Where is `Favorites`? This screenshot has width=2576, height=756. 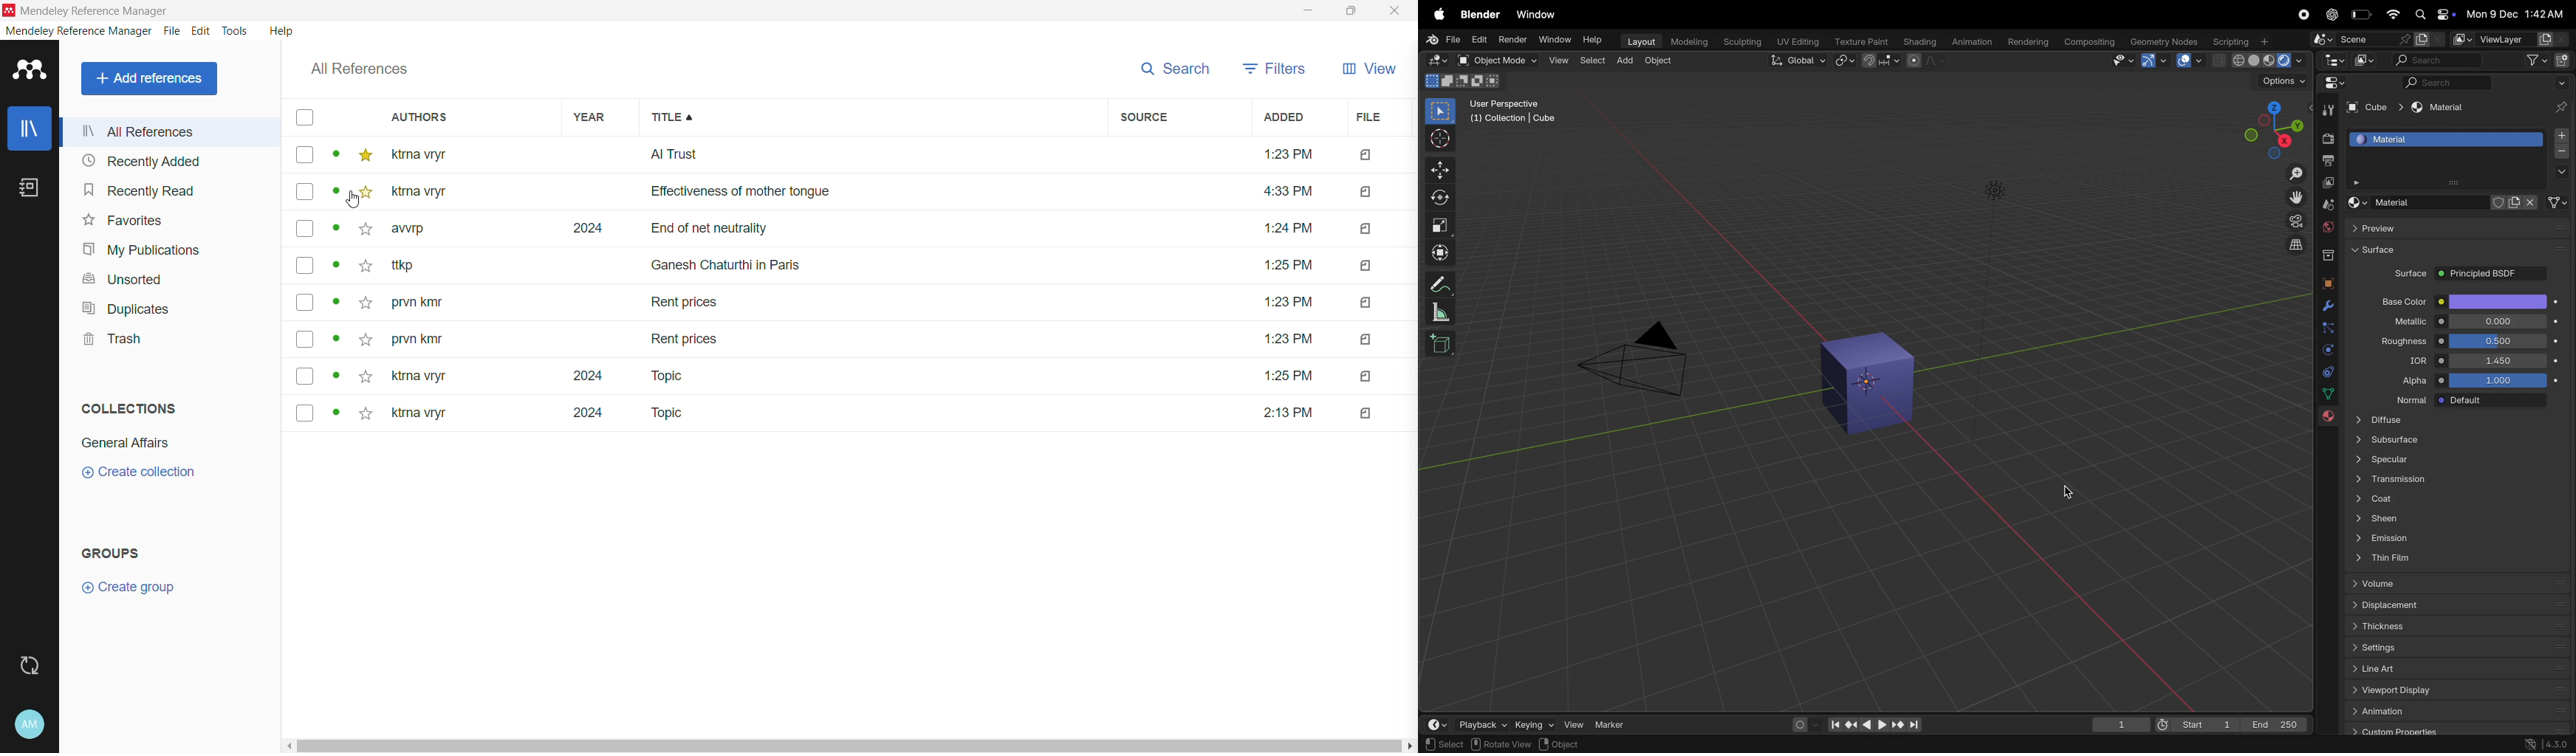 Favorites is located at coordinates (123, 221).